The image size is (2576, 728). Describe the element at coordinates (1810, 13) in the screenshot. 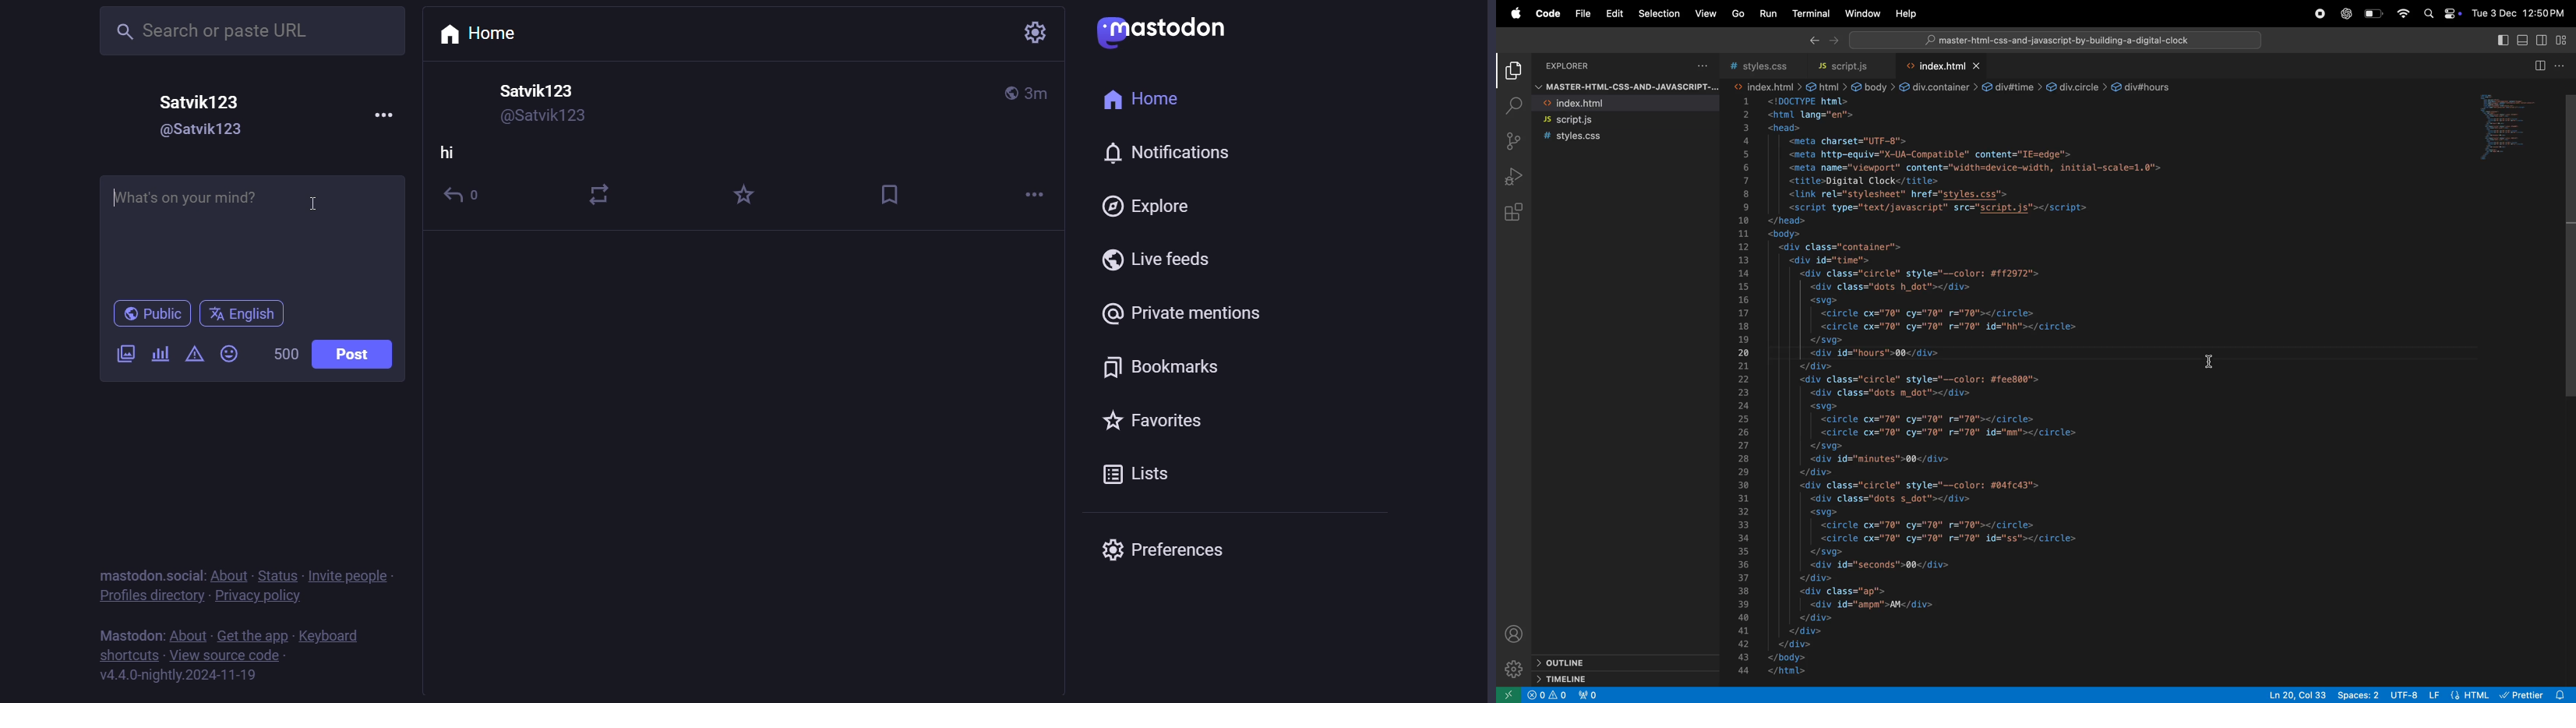

I see `terminal` at that location.